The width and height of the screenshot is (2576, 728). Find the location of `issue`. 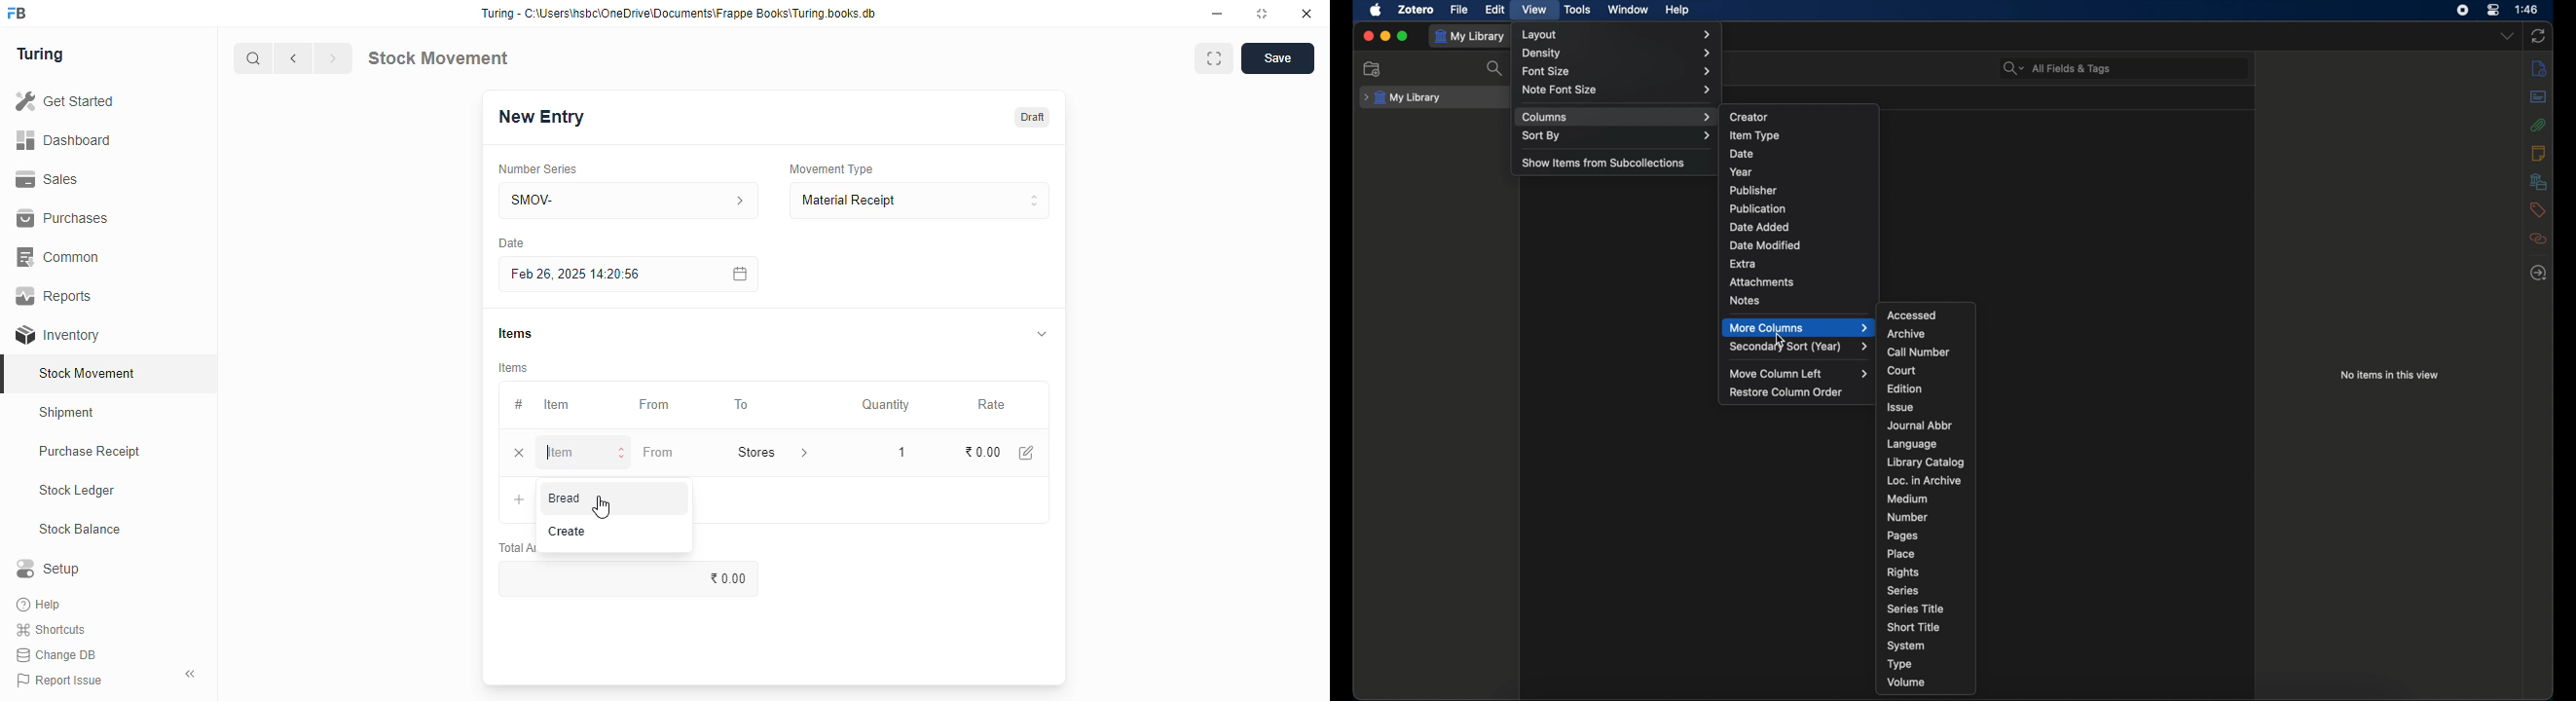

issue is located at coordinates (1902, 407).